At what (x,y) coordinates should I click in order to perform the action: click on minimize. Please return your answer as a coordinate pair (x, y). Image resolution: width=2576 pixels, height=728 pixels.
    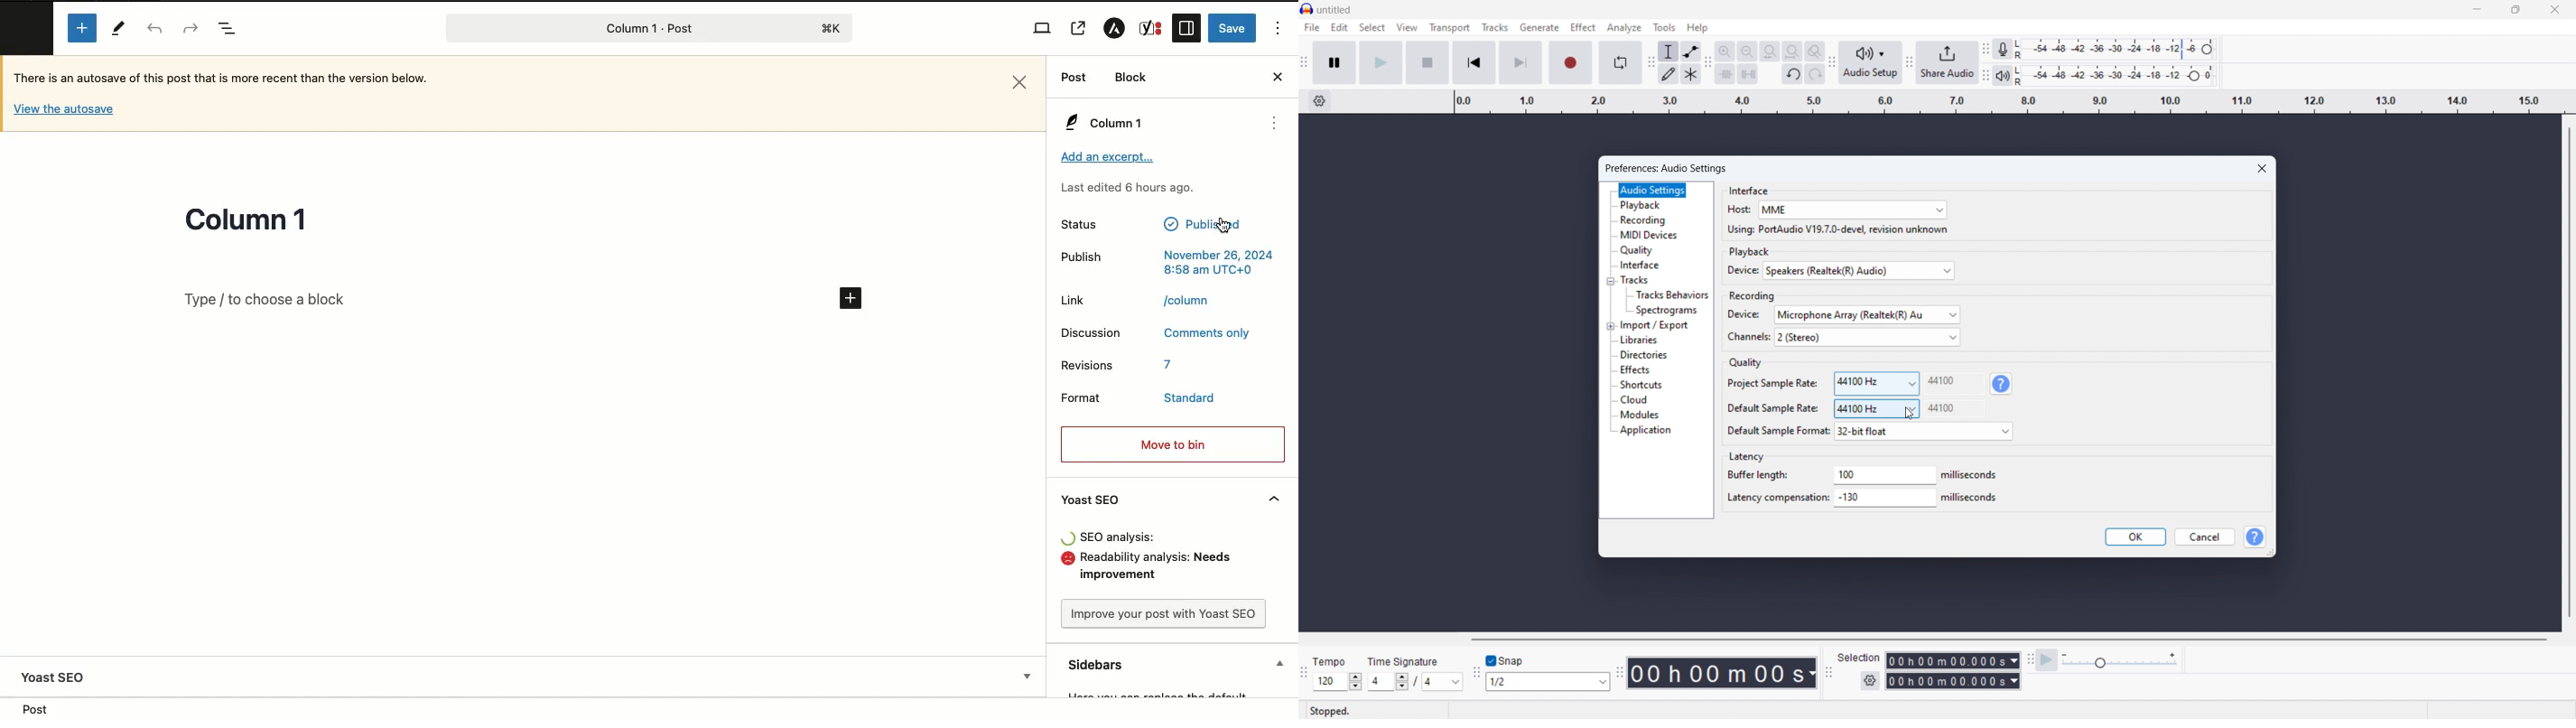
    Looking at the image, I should click on (2478, 10).